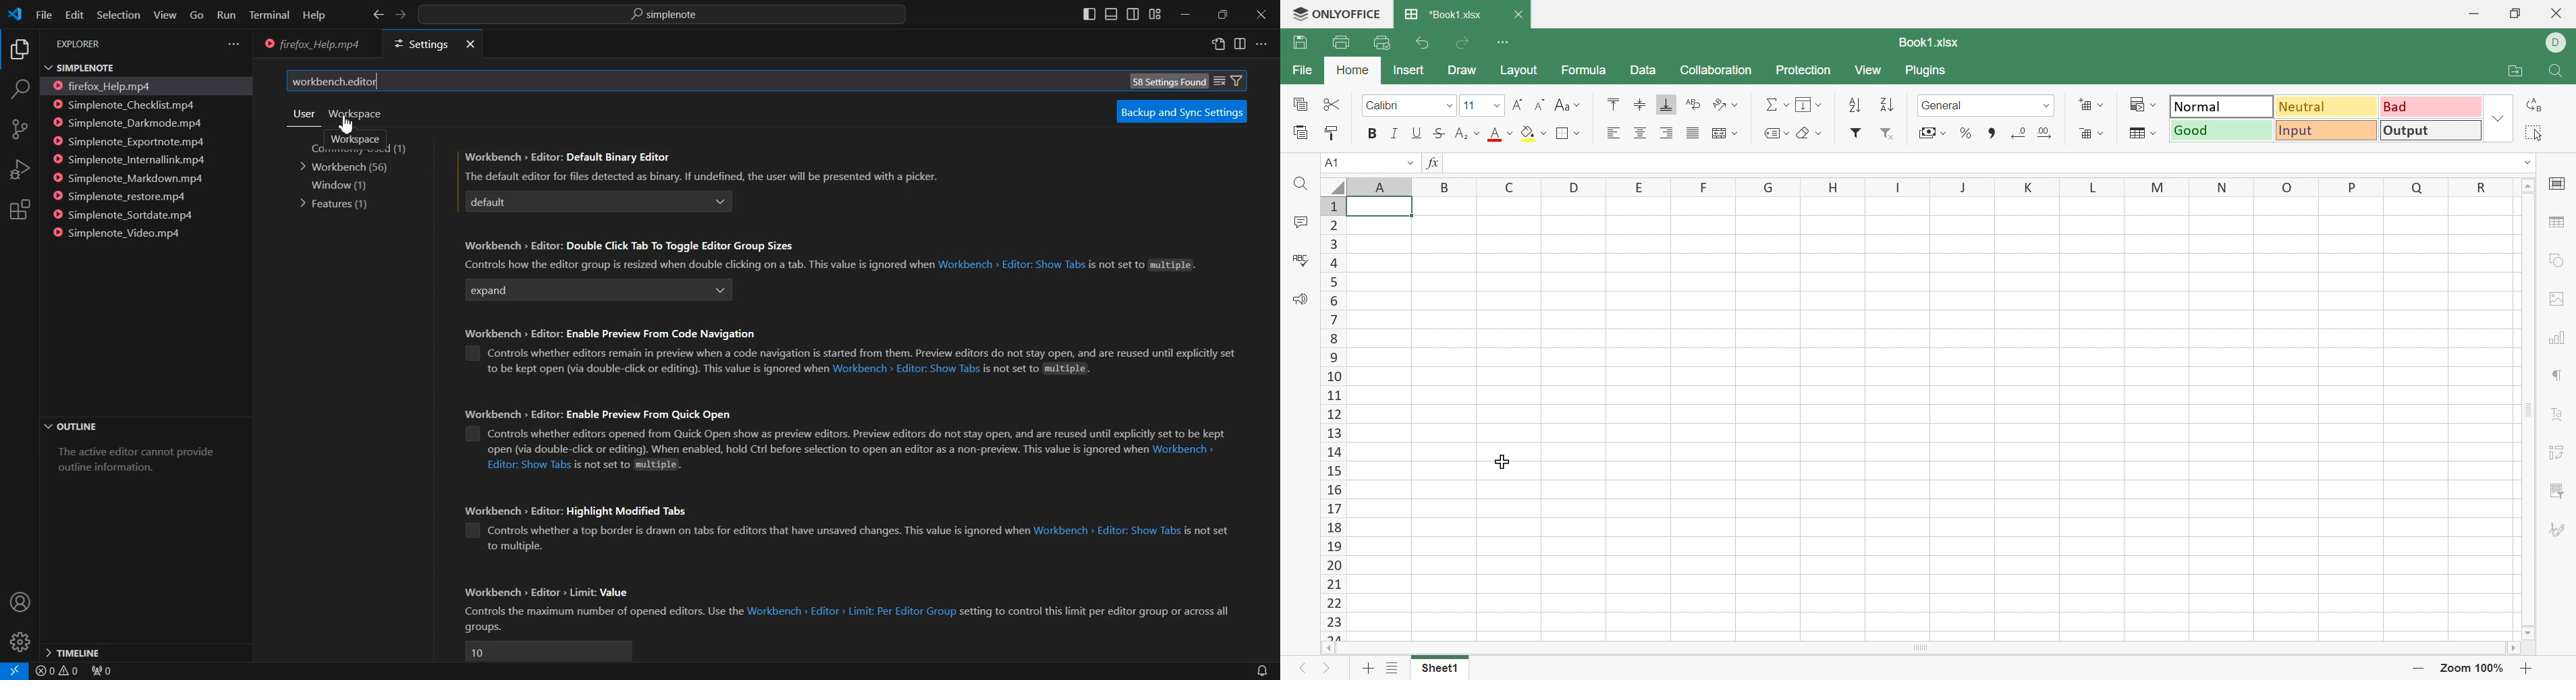 This screenshot has width=2576, height=700. What do you see at coordinates (2556, 490) in the screenshot?
I see `Slicer settings` at bounding box center [2556, 490].